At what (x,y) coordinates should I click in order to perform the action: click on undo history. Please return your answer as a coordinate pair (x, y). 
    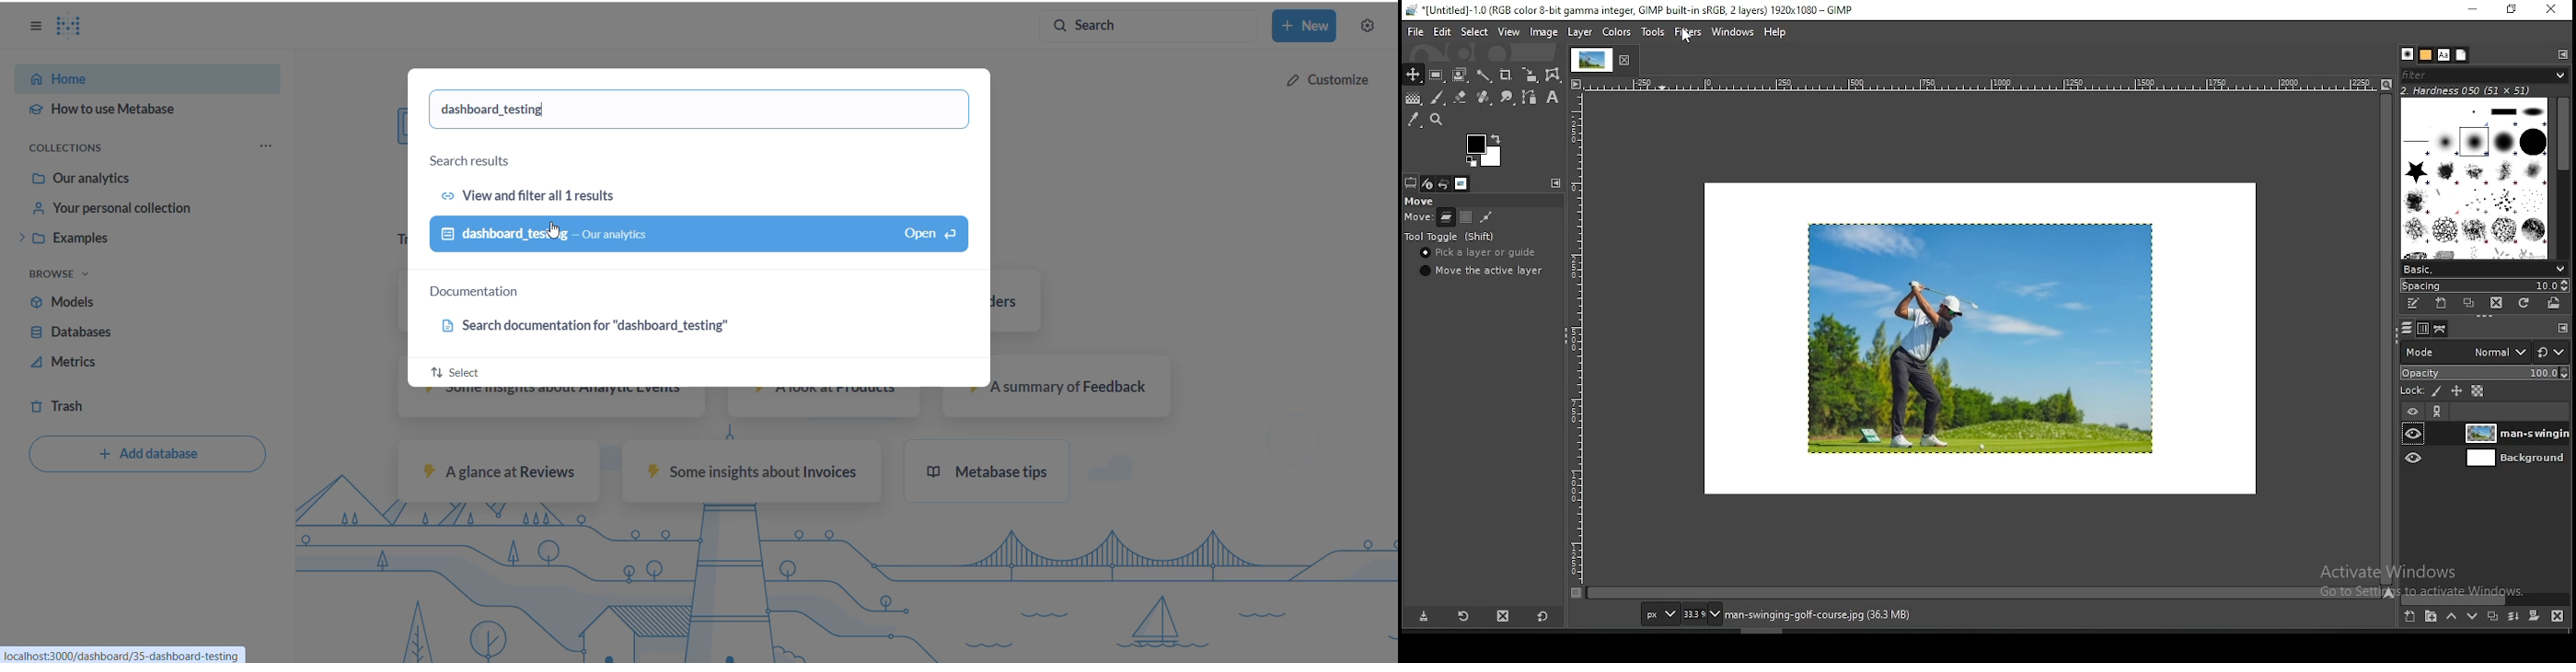
    Looking at the image, I should click on (1442, 183).